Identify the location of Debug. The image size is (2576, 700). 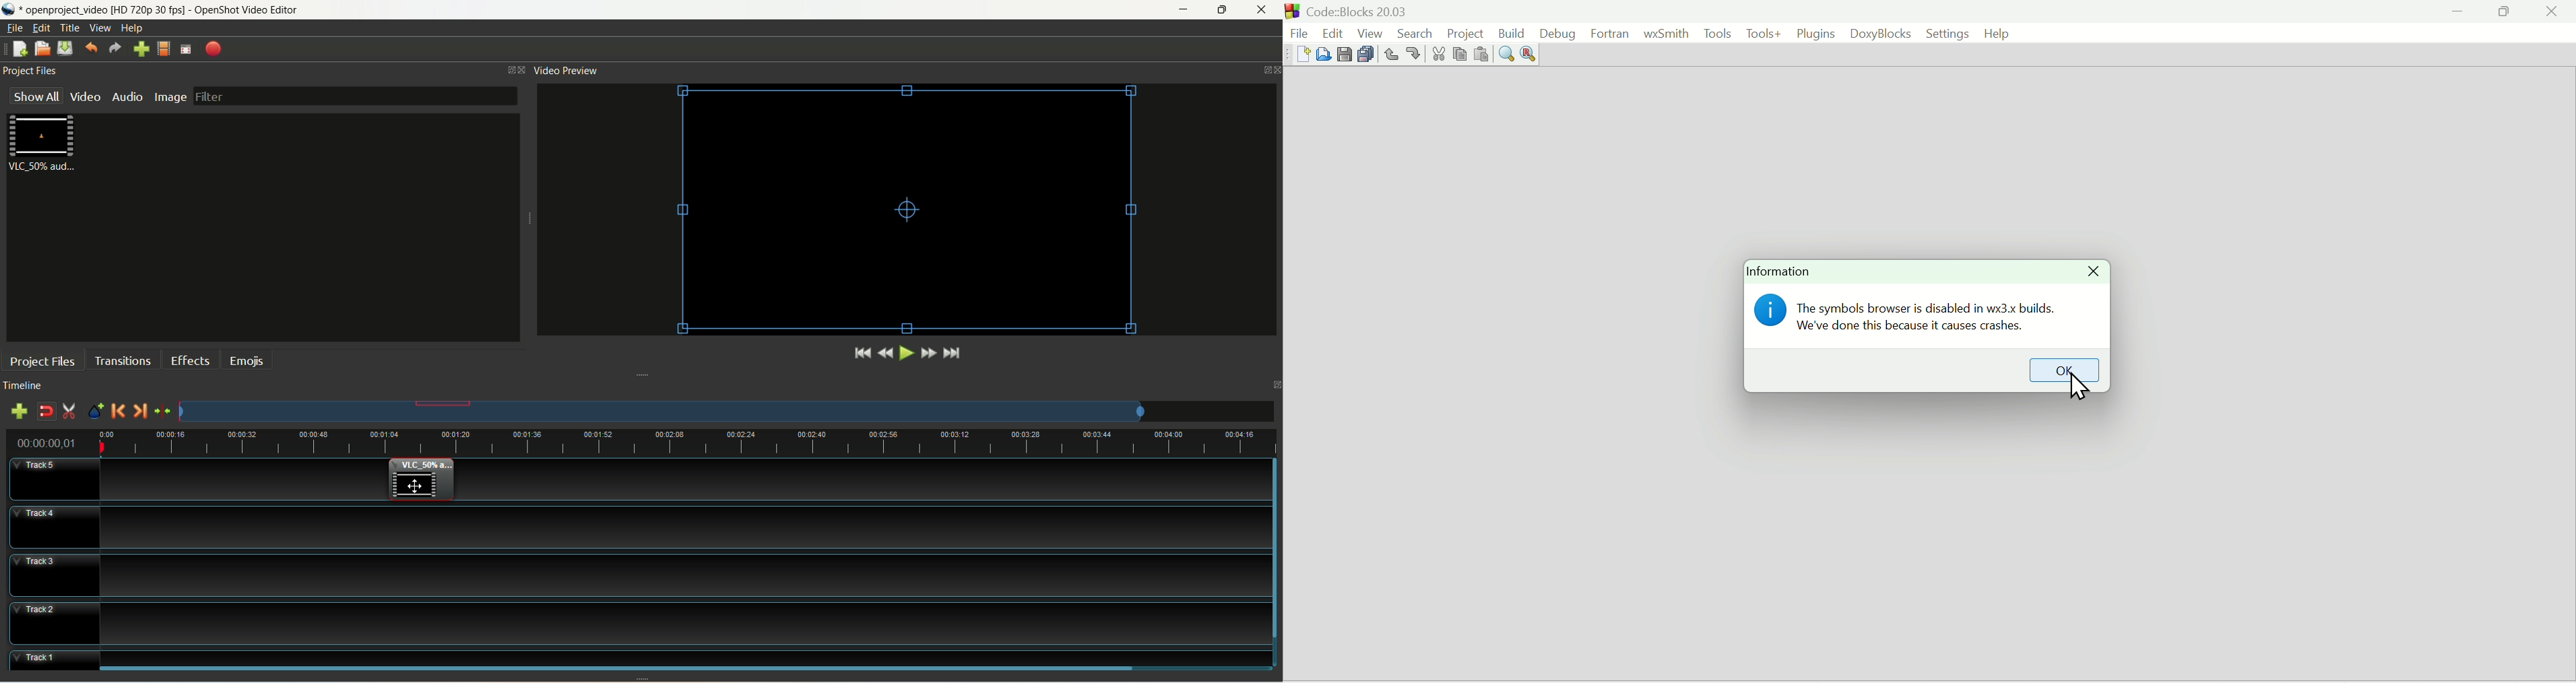
(1556, 33).